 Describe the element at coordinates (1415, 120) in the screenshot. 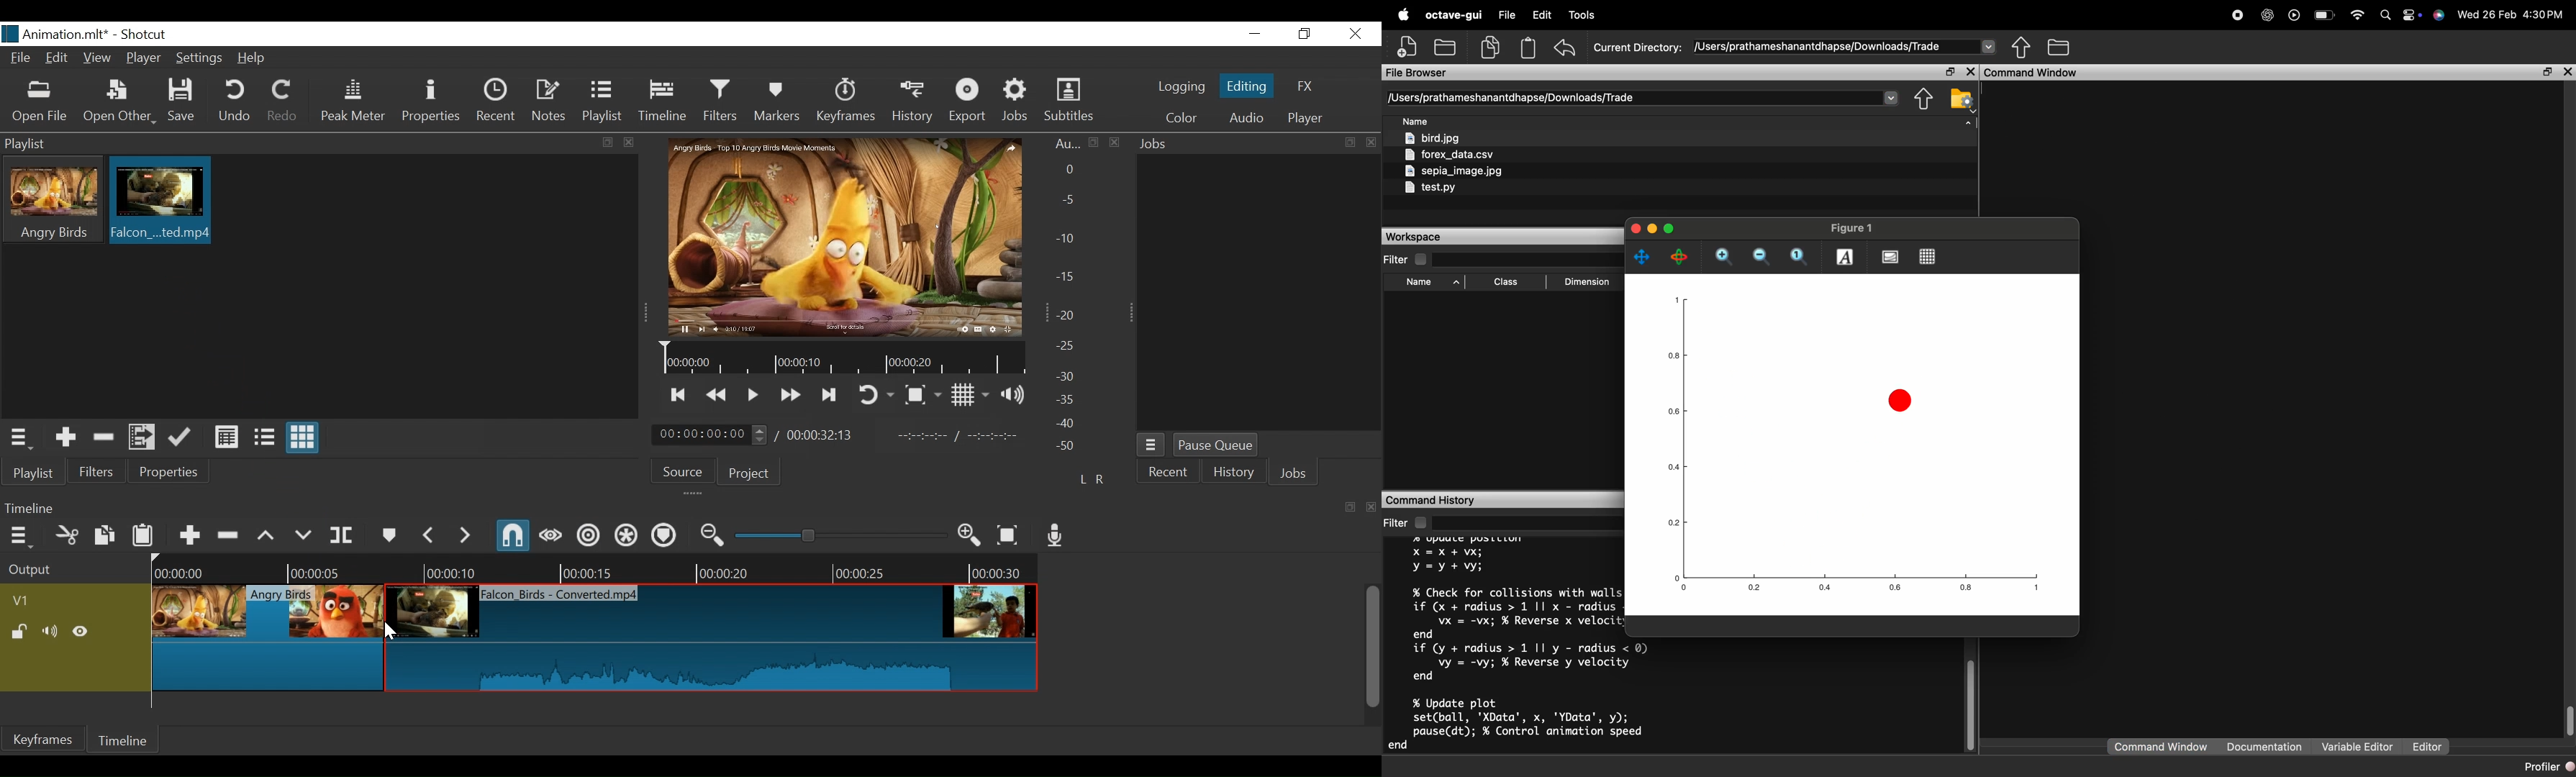

I see `Name` at that location.